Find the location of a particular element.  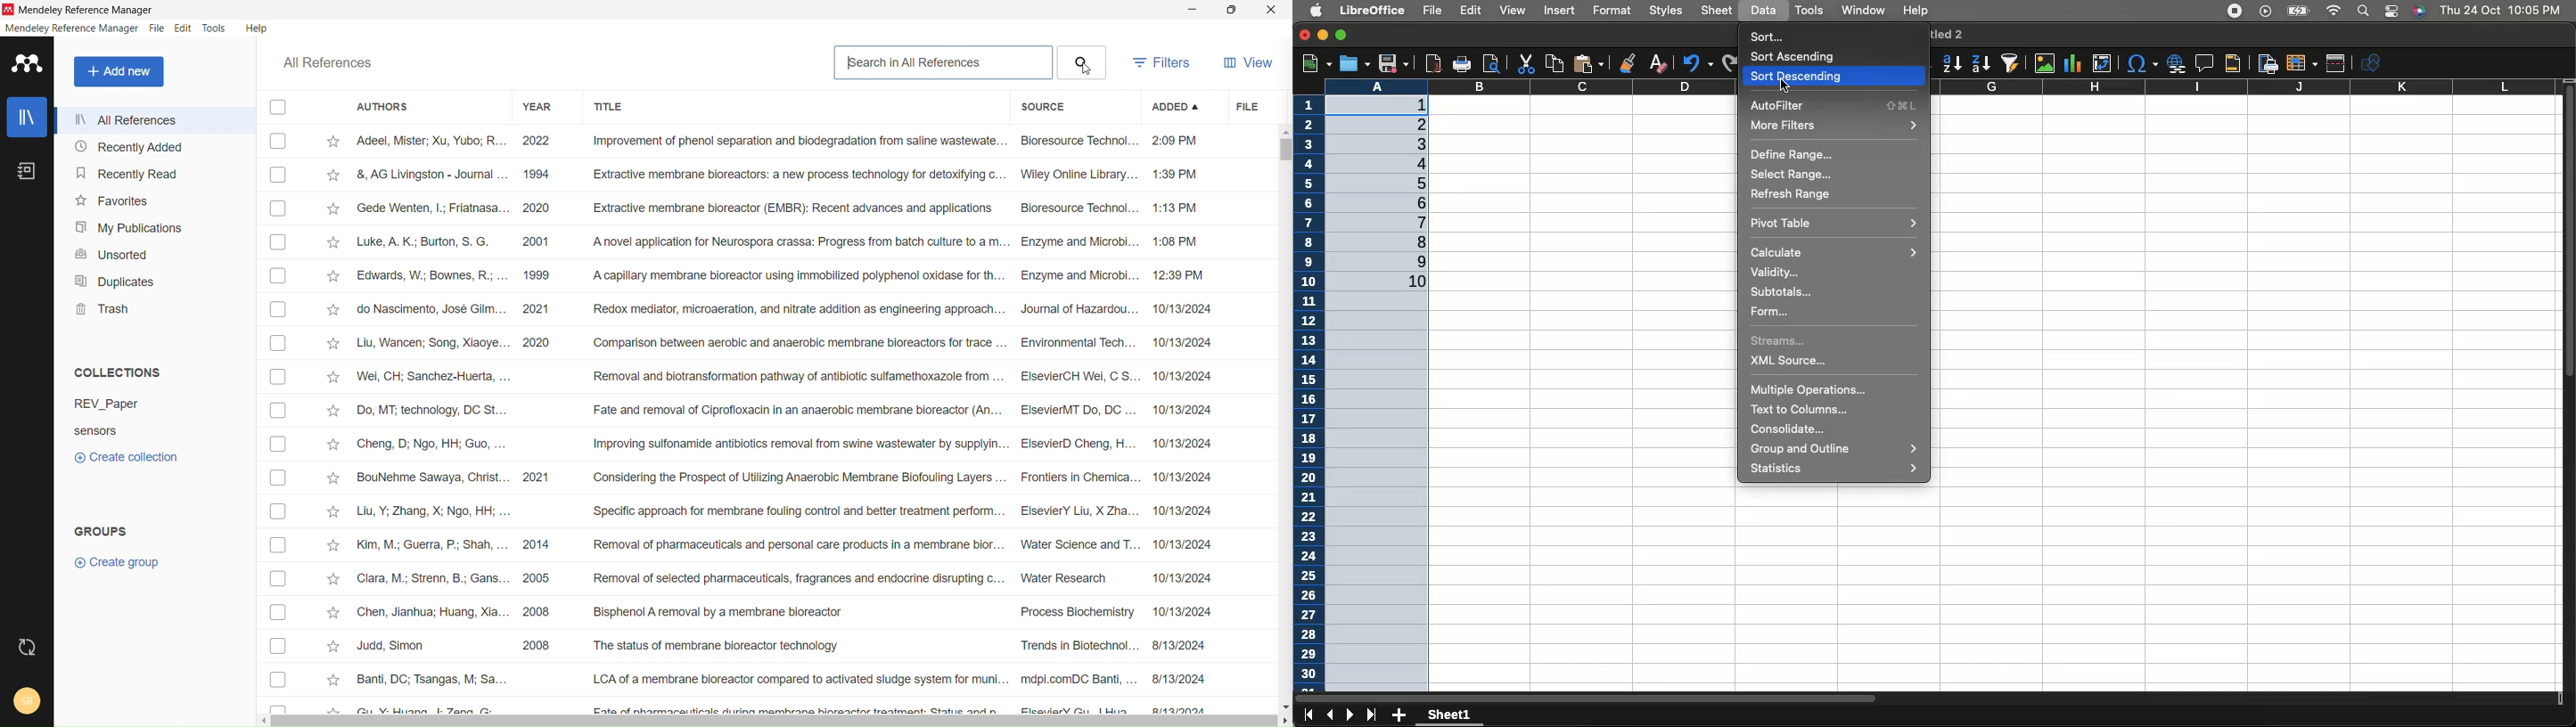

help is located at coordinates (257, 29).